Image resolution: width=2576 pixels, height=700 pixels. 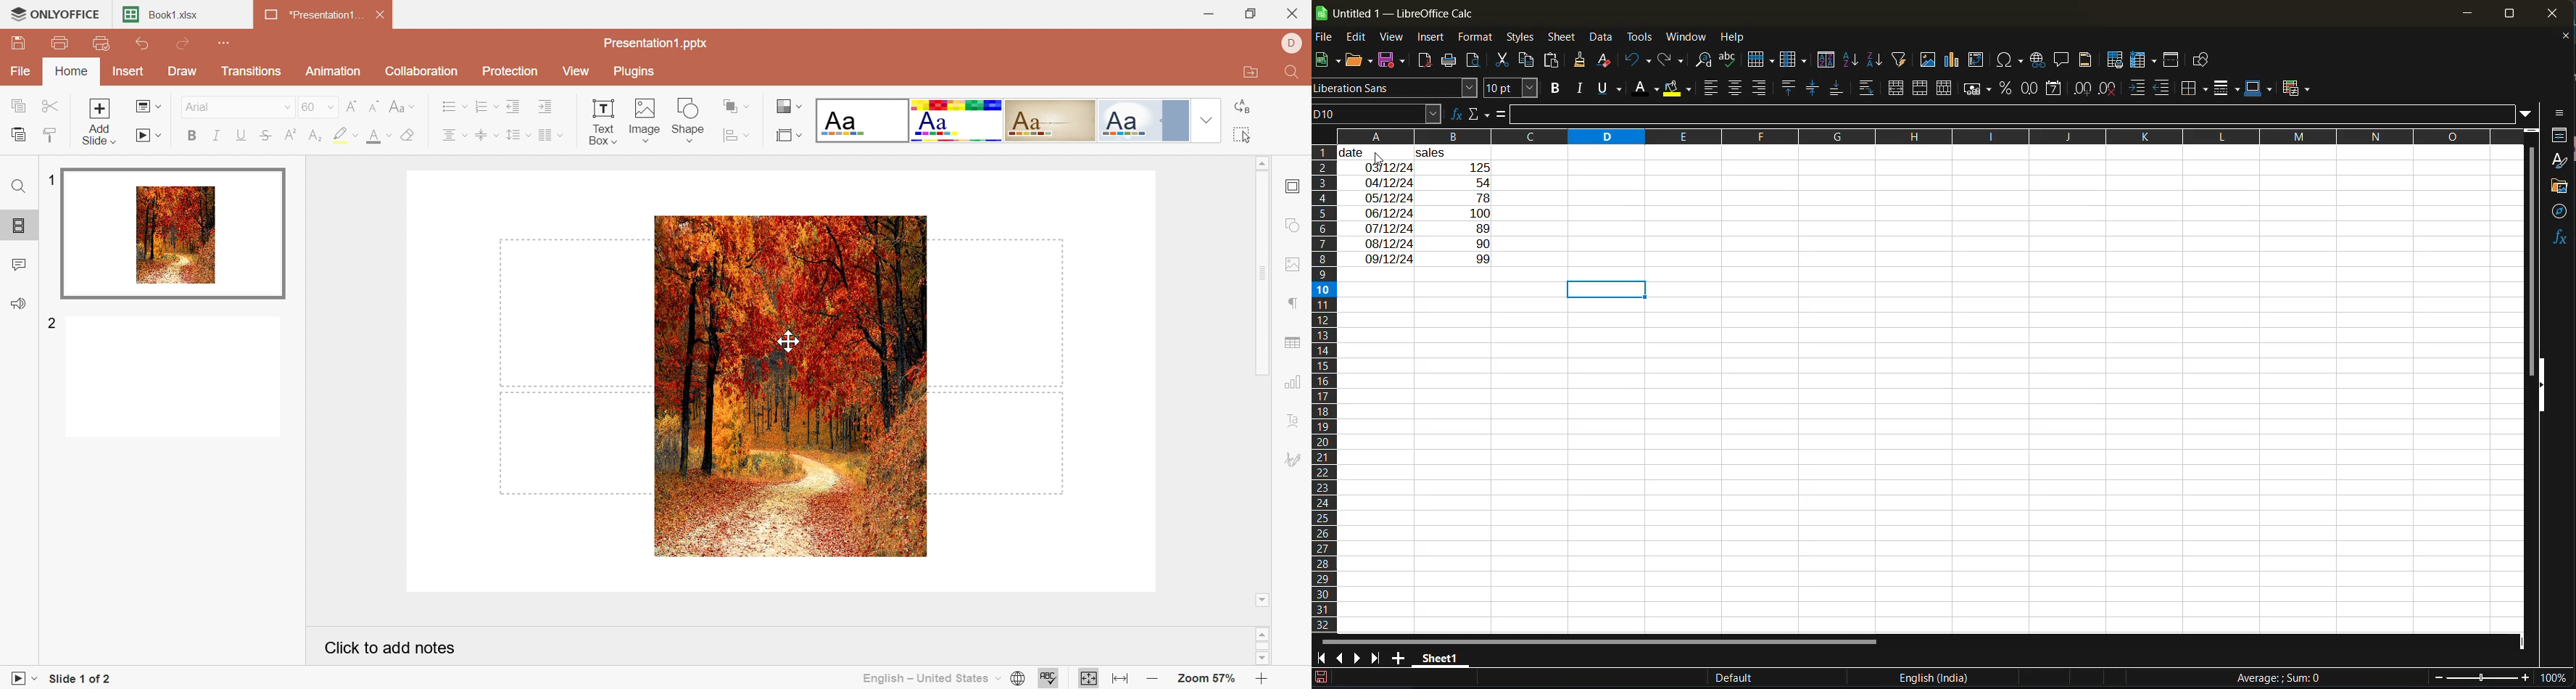 What do you see at coordinates (581, 73) in the screenshot?
I see `View` at bounding box center [581, 73].